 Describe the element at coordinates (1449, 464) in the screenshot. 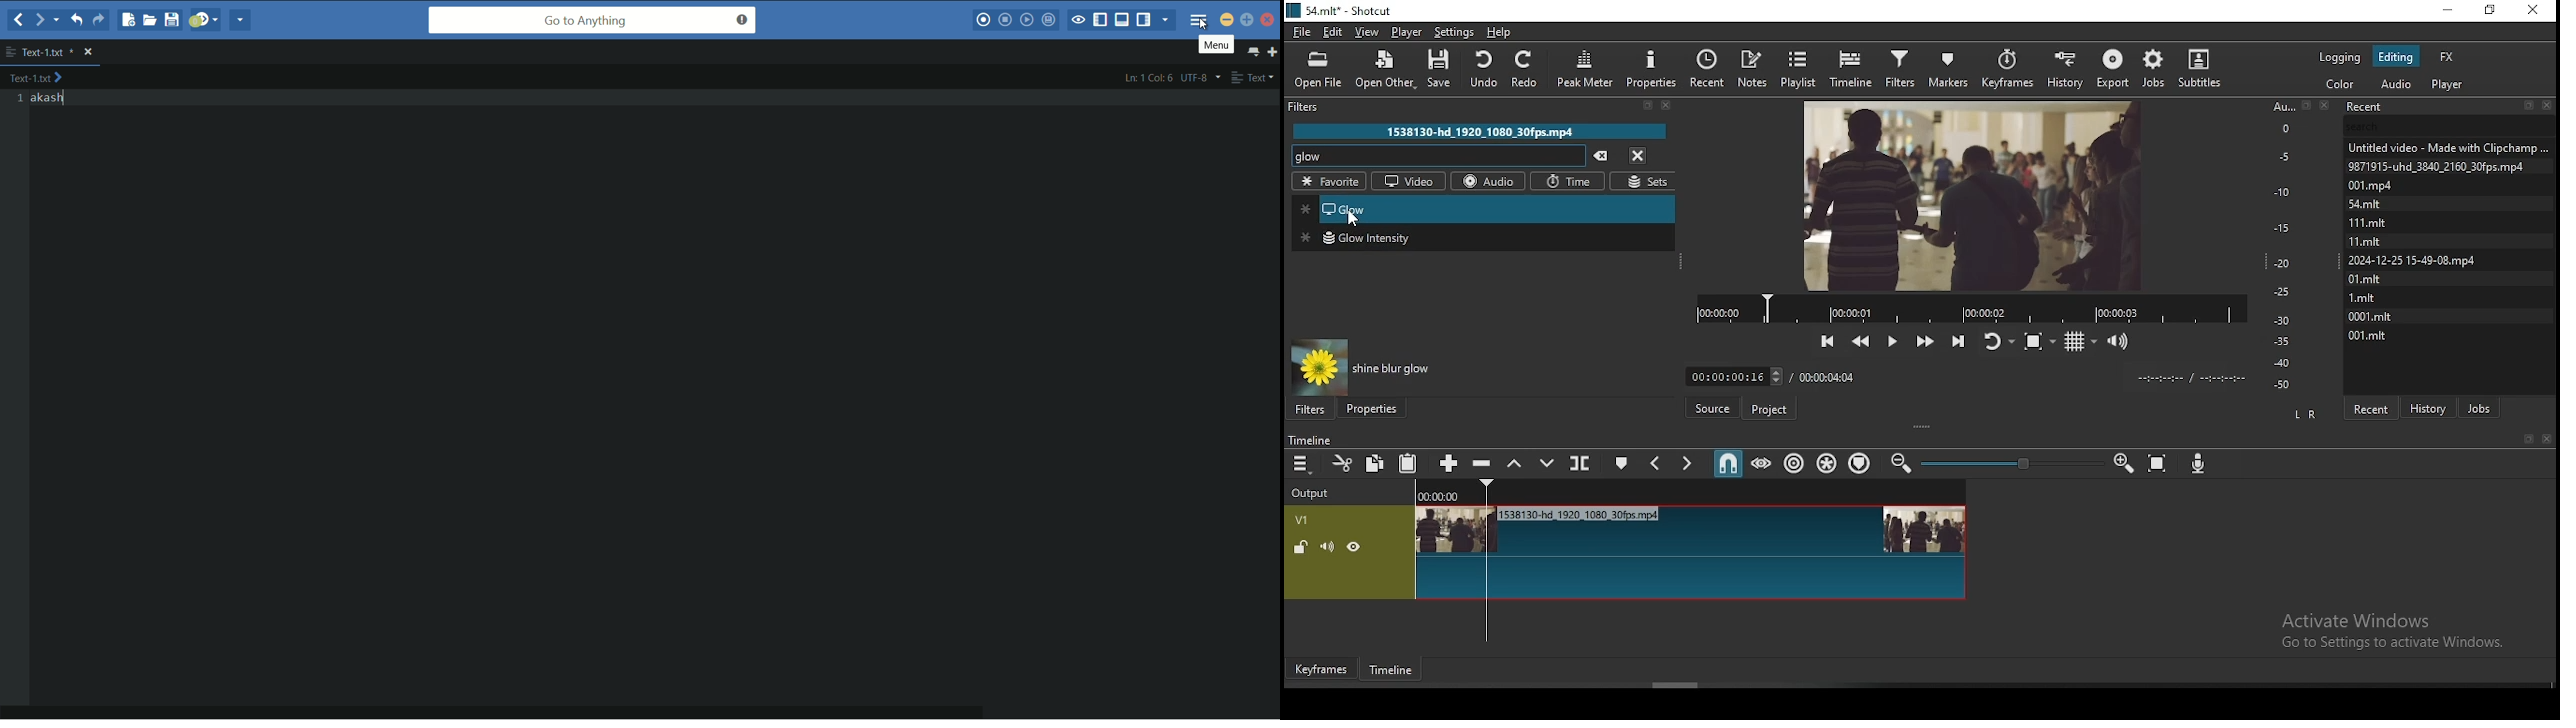

I see `append` at that location.